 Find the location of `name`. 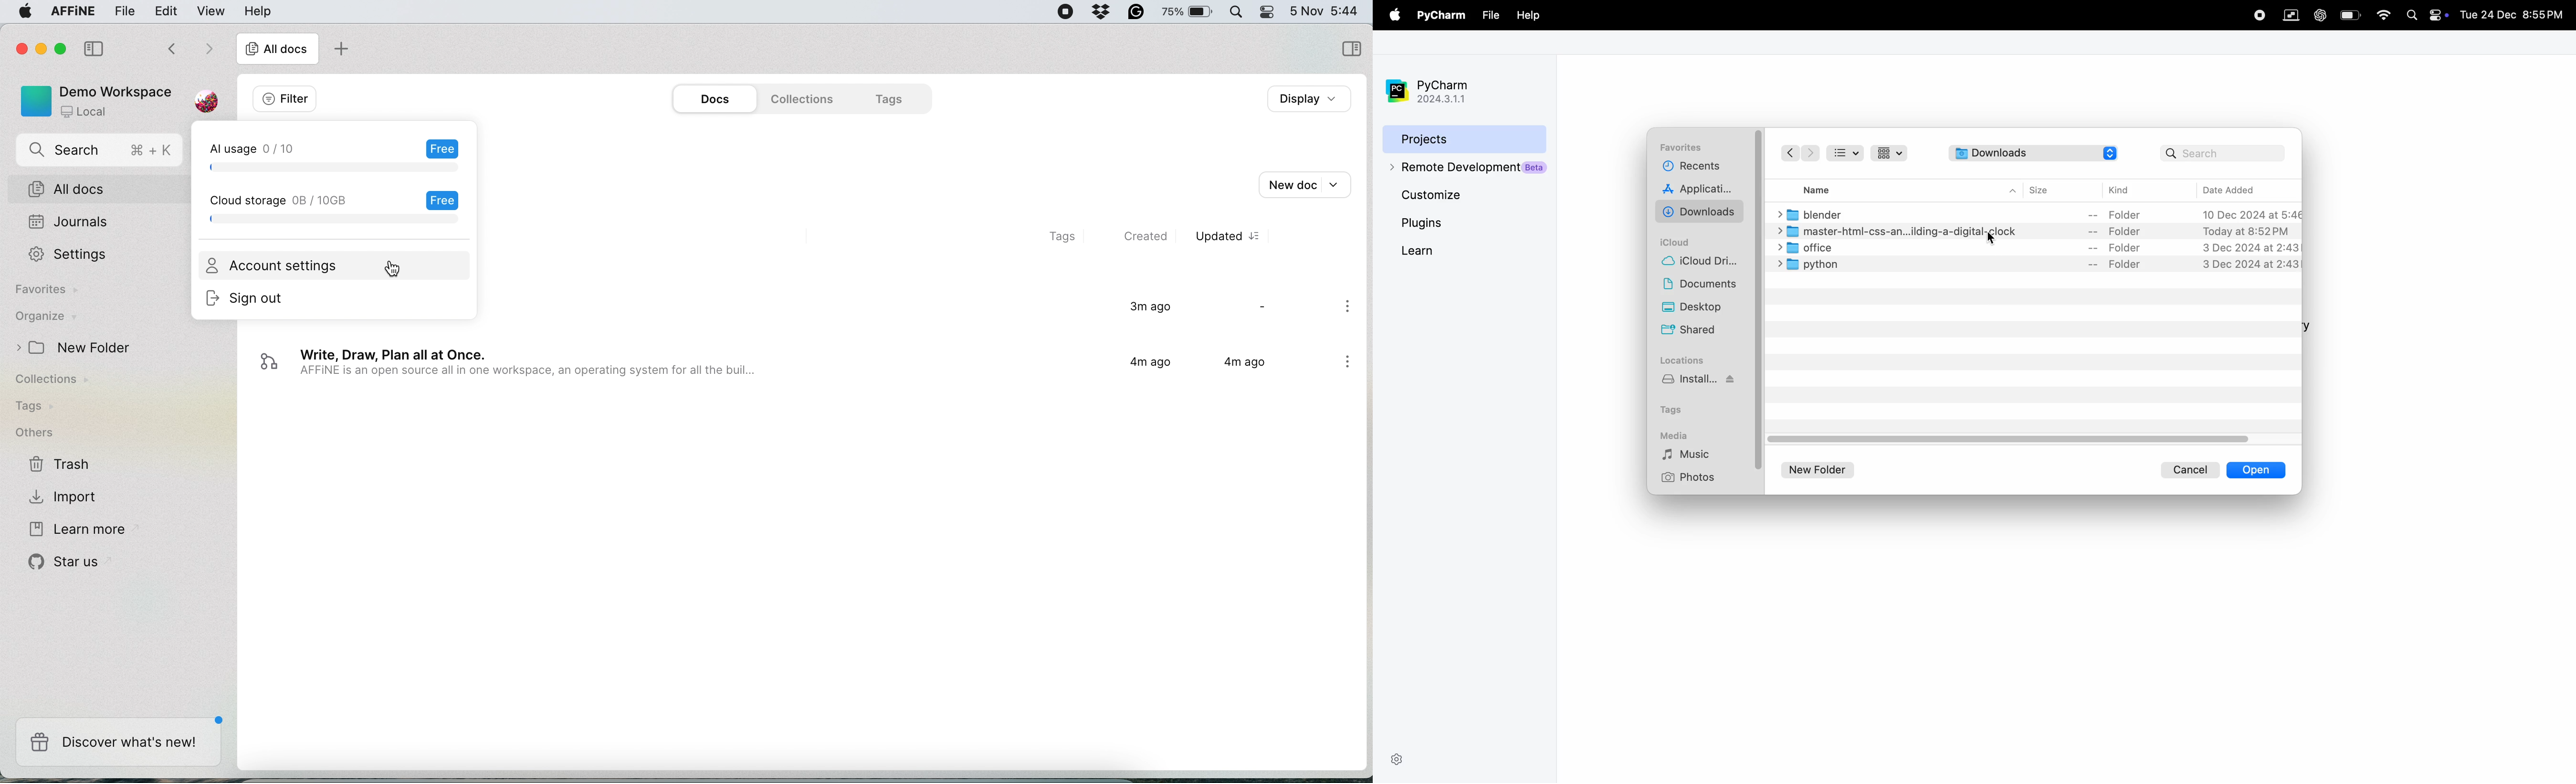

name is located at coordinates (1827, 188).